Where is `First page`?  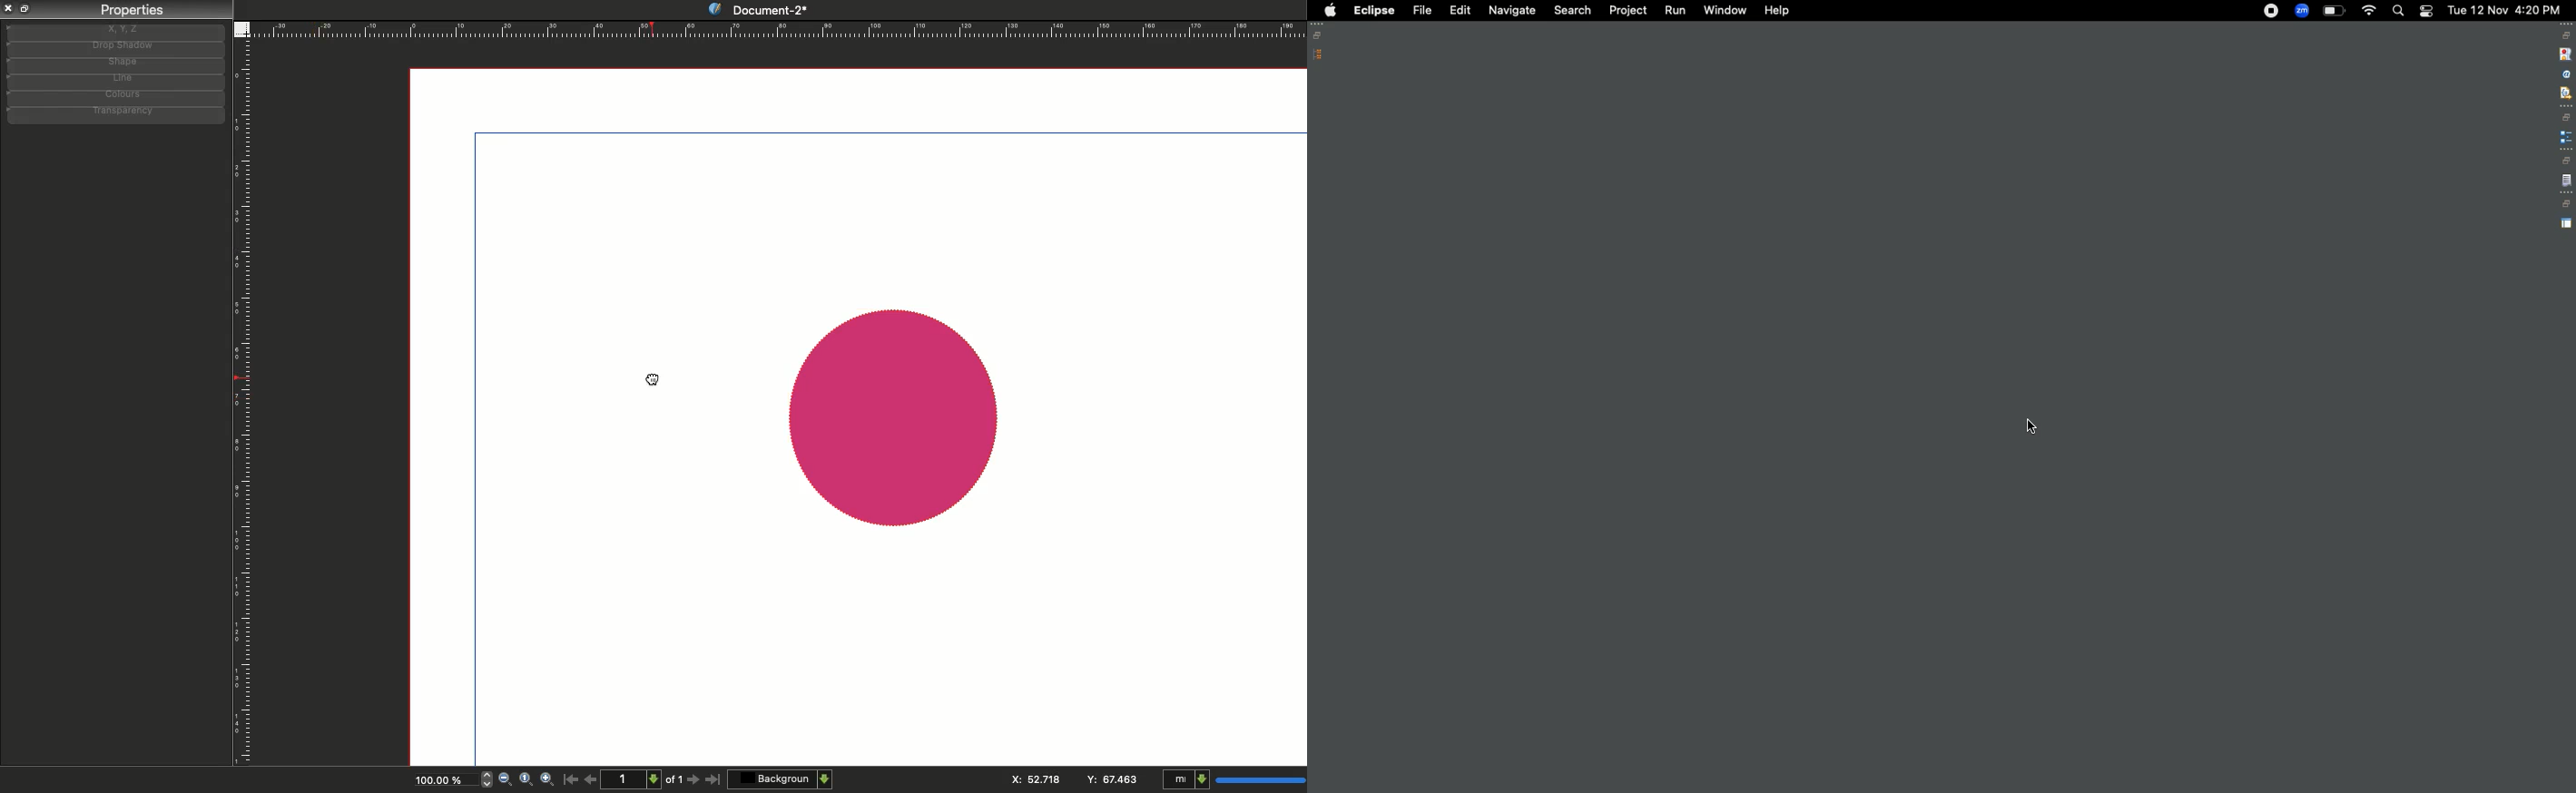 First page is located at coordinates (571, 778).